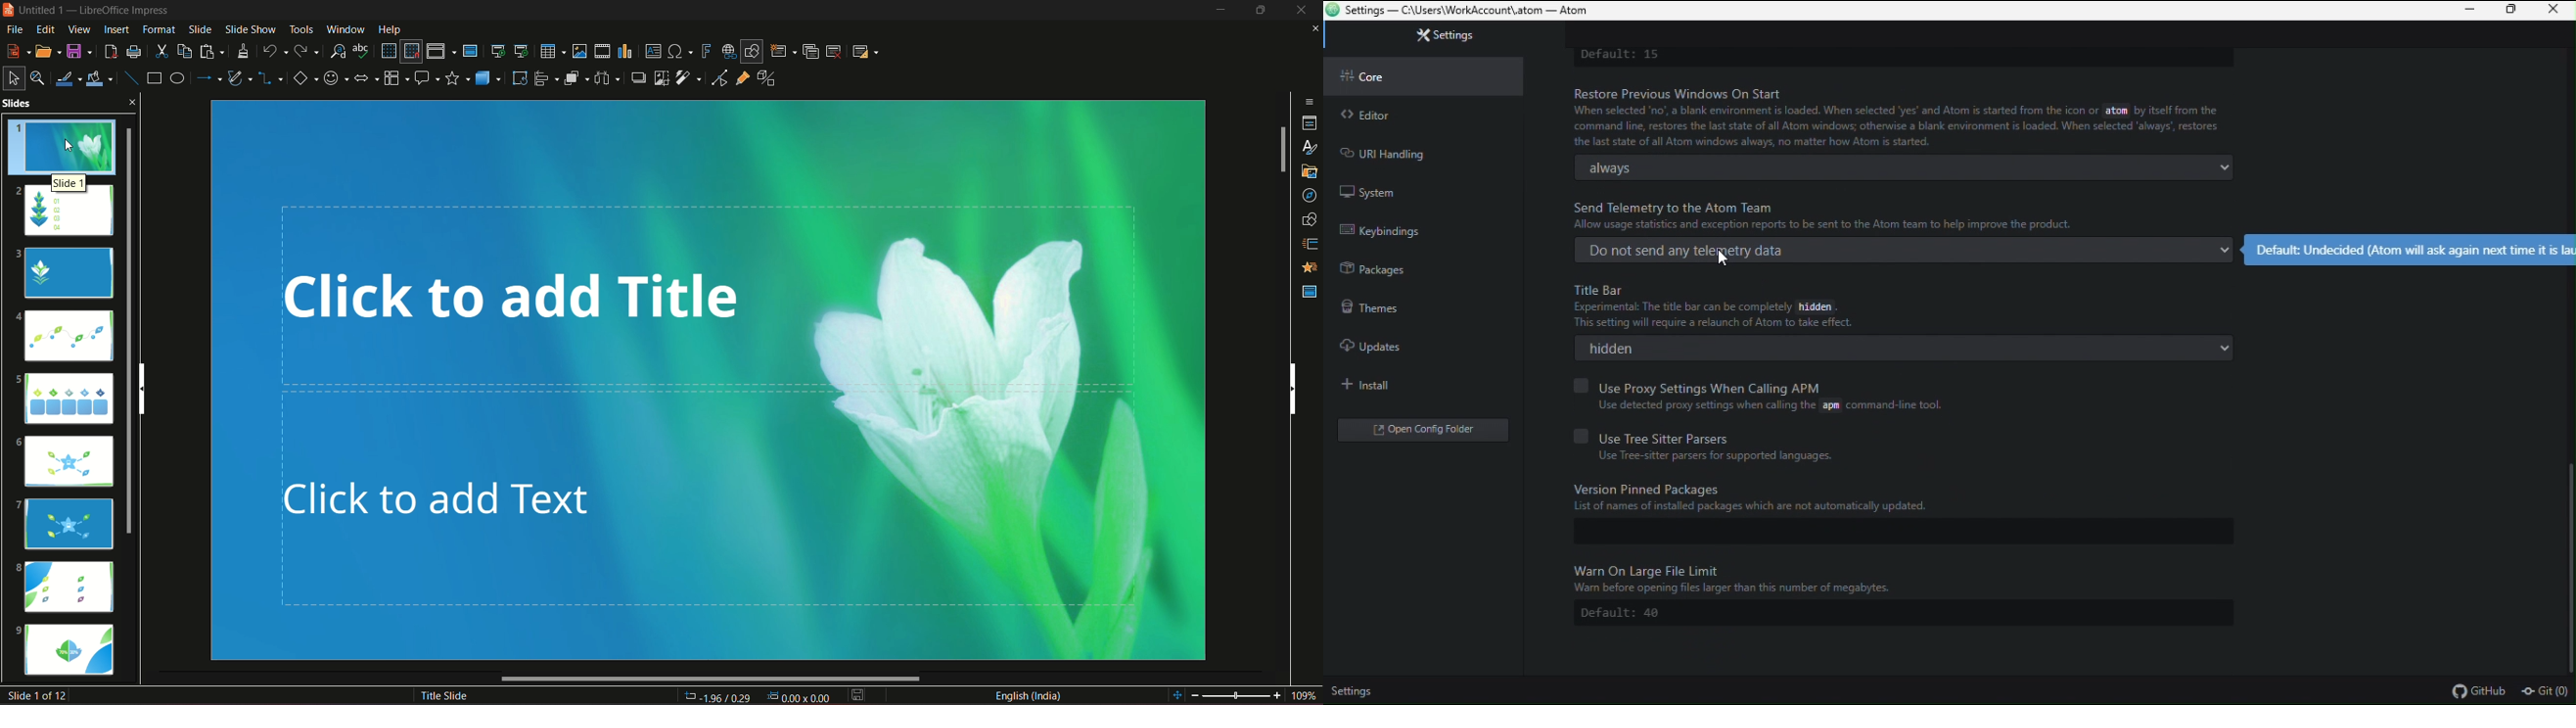 The image size is (2576, 728). I want to click on start from the current slide, so click(522, 50).